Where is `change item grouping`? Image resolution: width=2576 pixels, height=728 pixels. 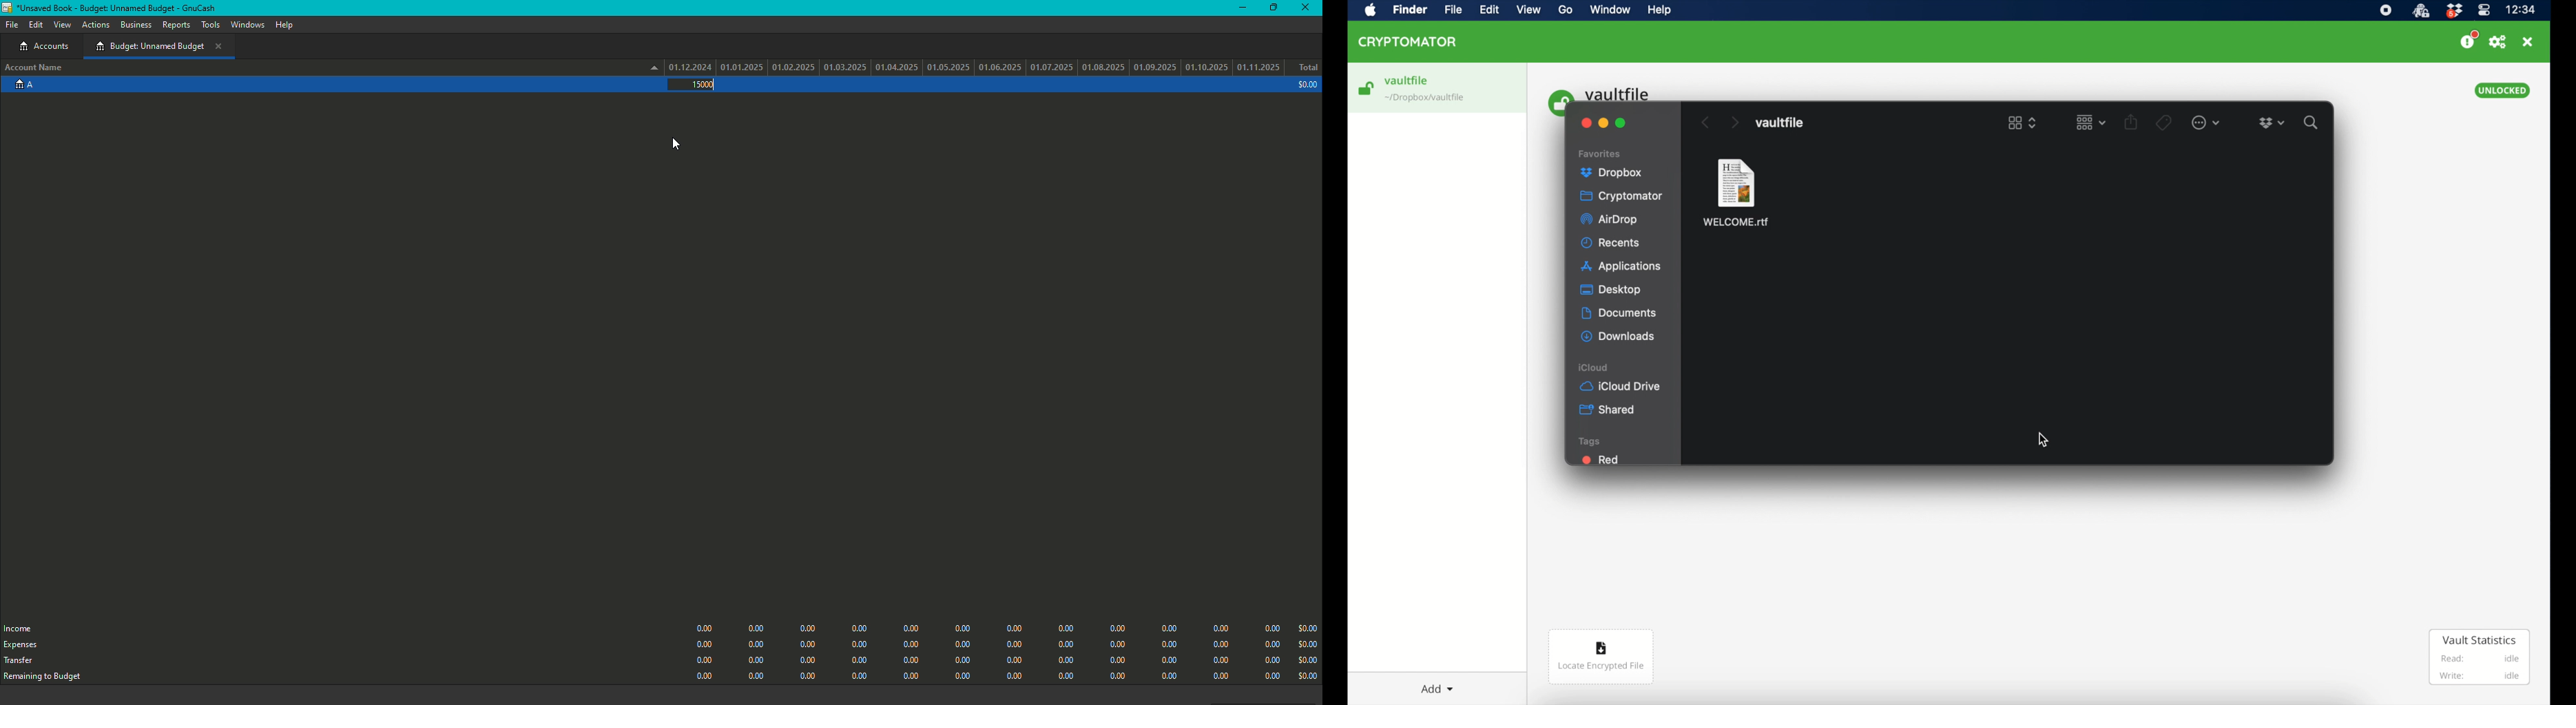 change item grouping is located at coordinates (2092, 122).